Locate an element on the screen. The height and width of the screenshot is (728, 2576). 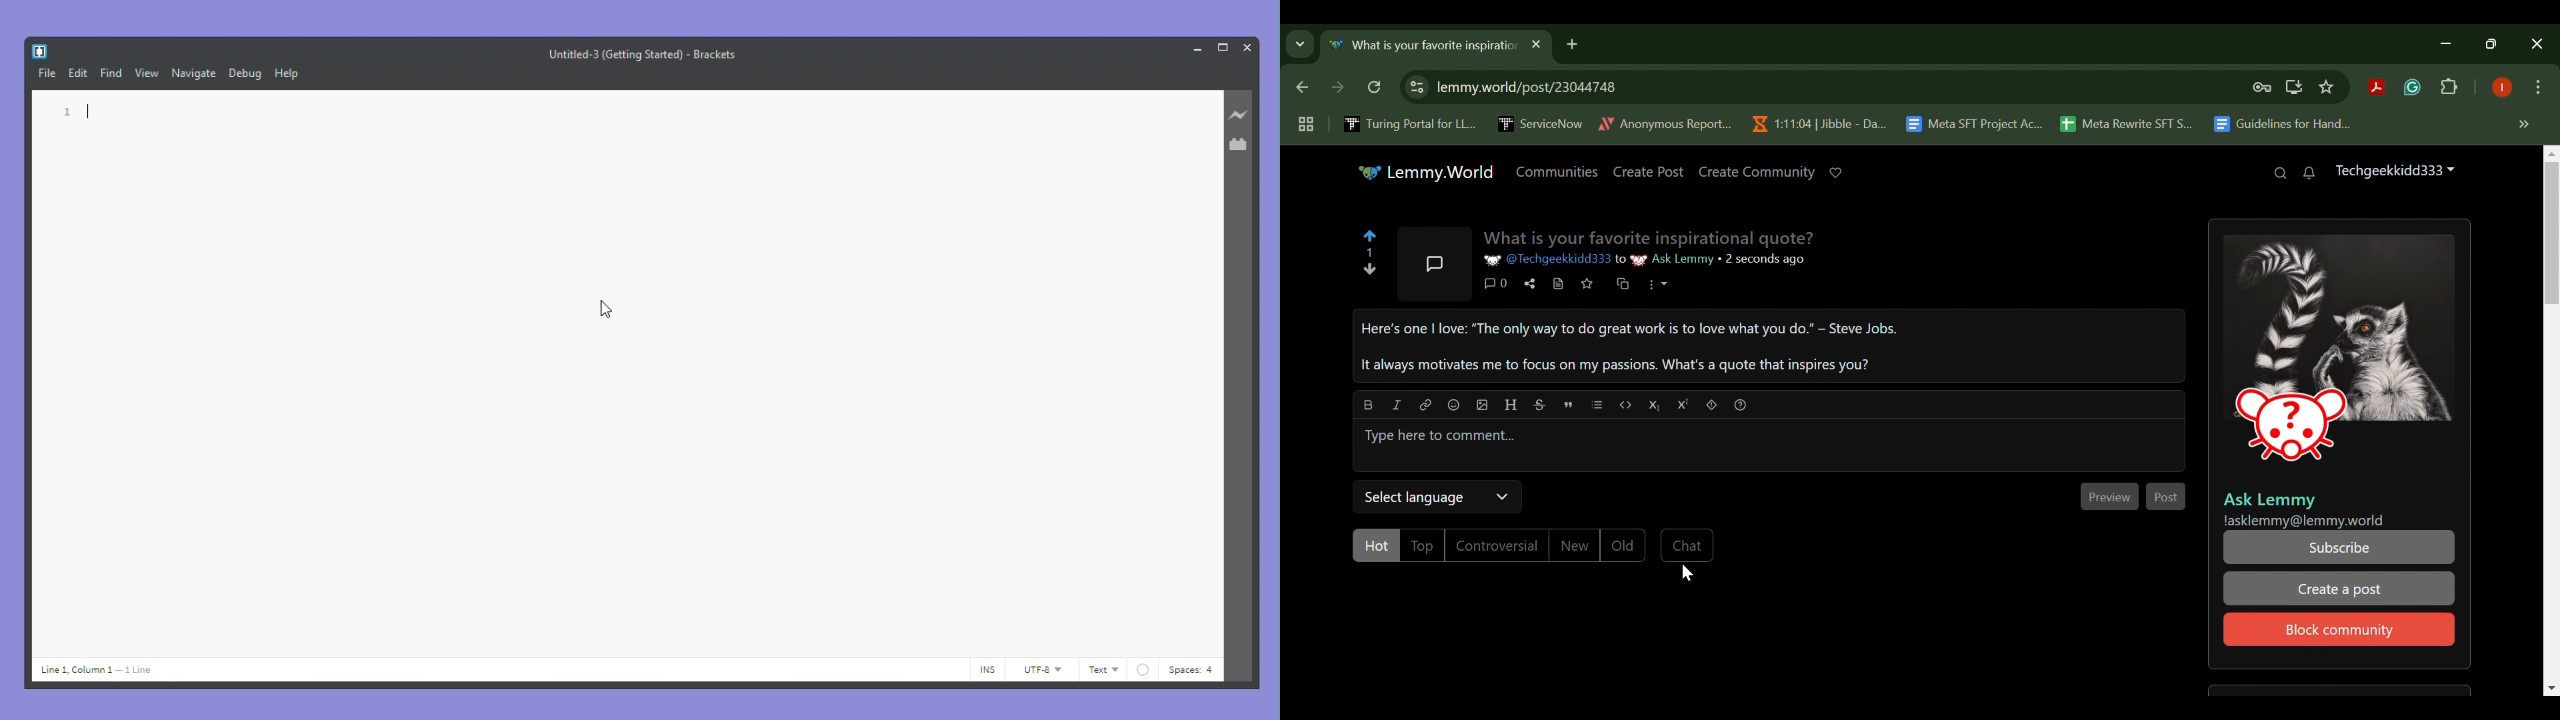
Close is located at coordinates (1247, 46).